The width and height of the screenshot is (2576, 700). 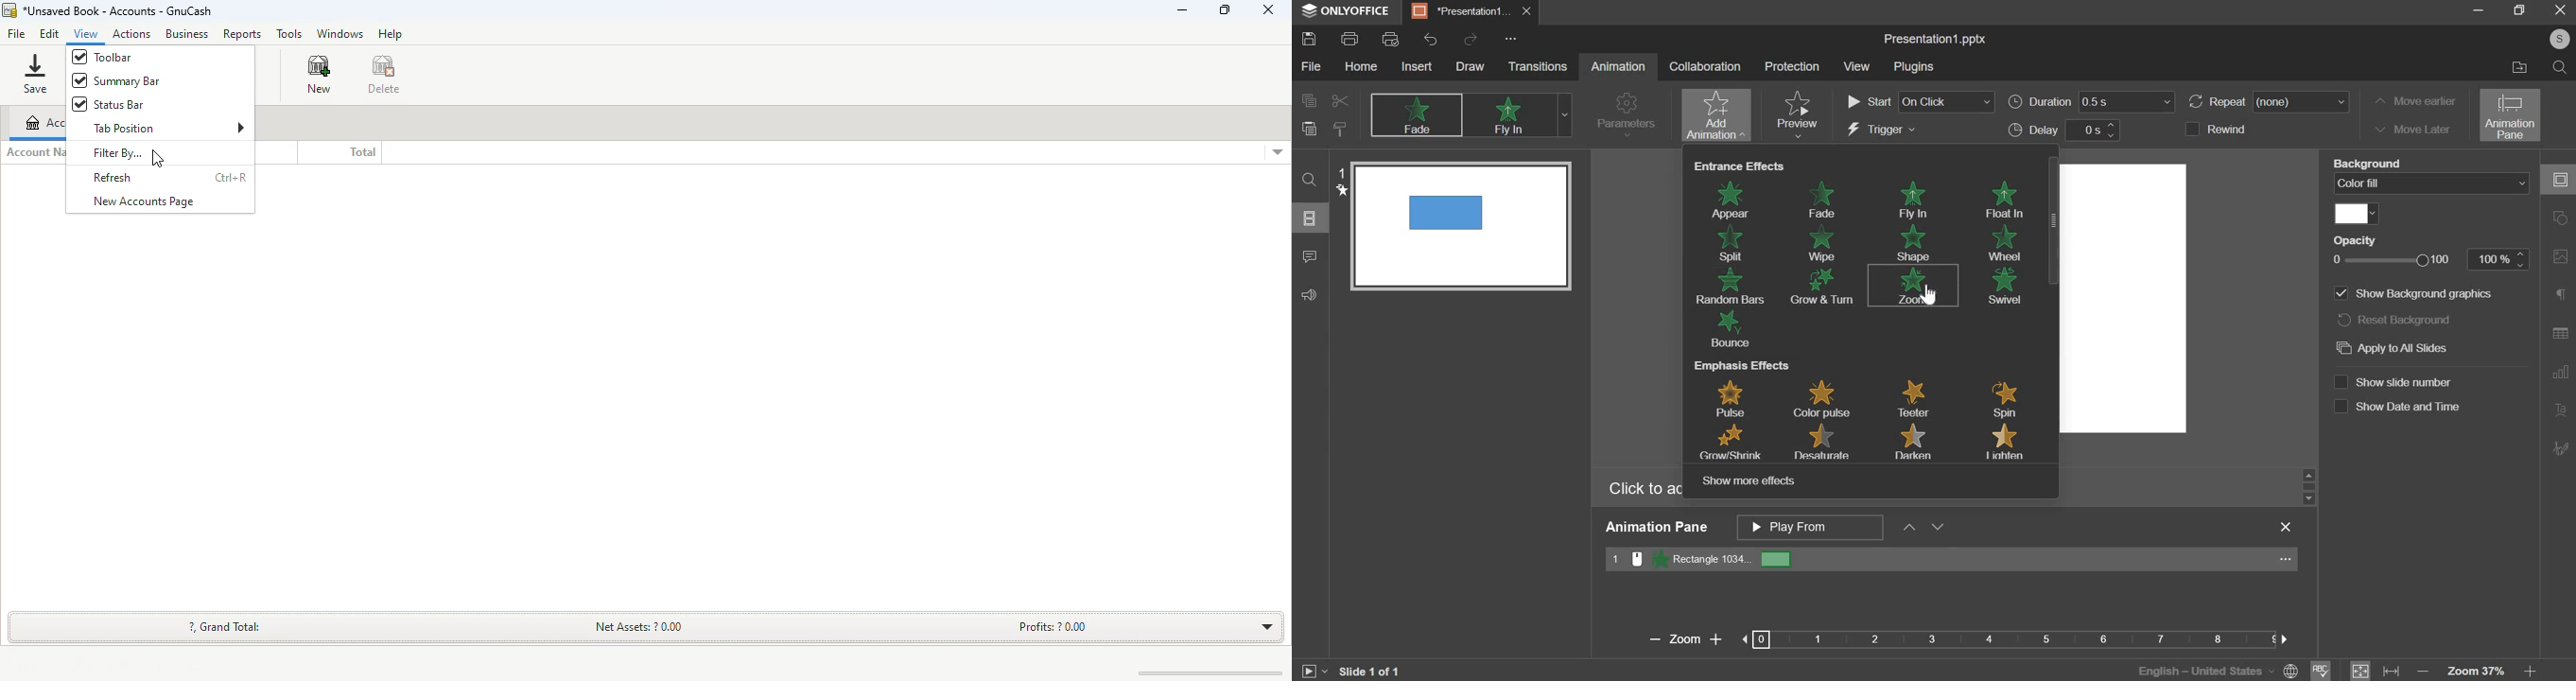 What do you see at coordinates (1866, 478) in the screenshot?
I see `show more effects` at bounding box center [1866, 478].